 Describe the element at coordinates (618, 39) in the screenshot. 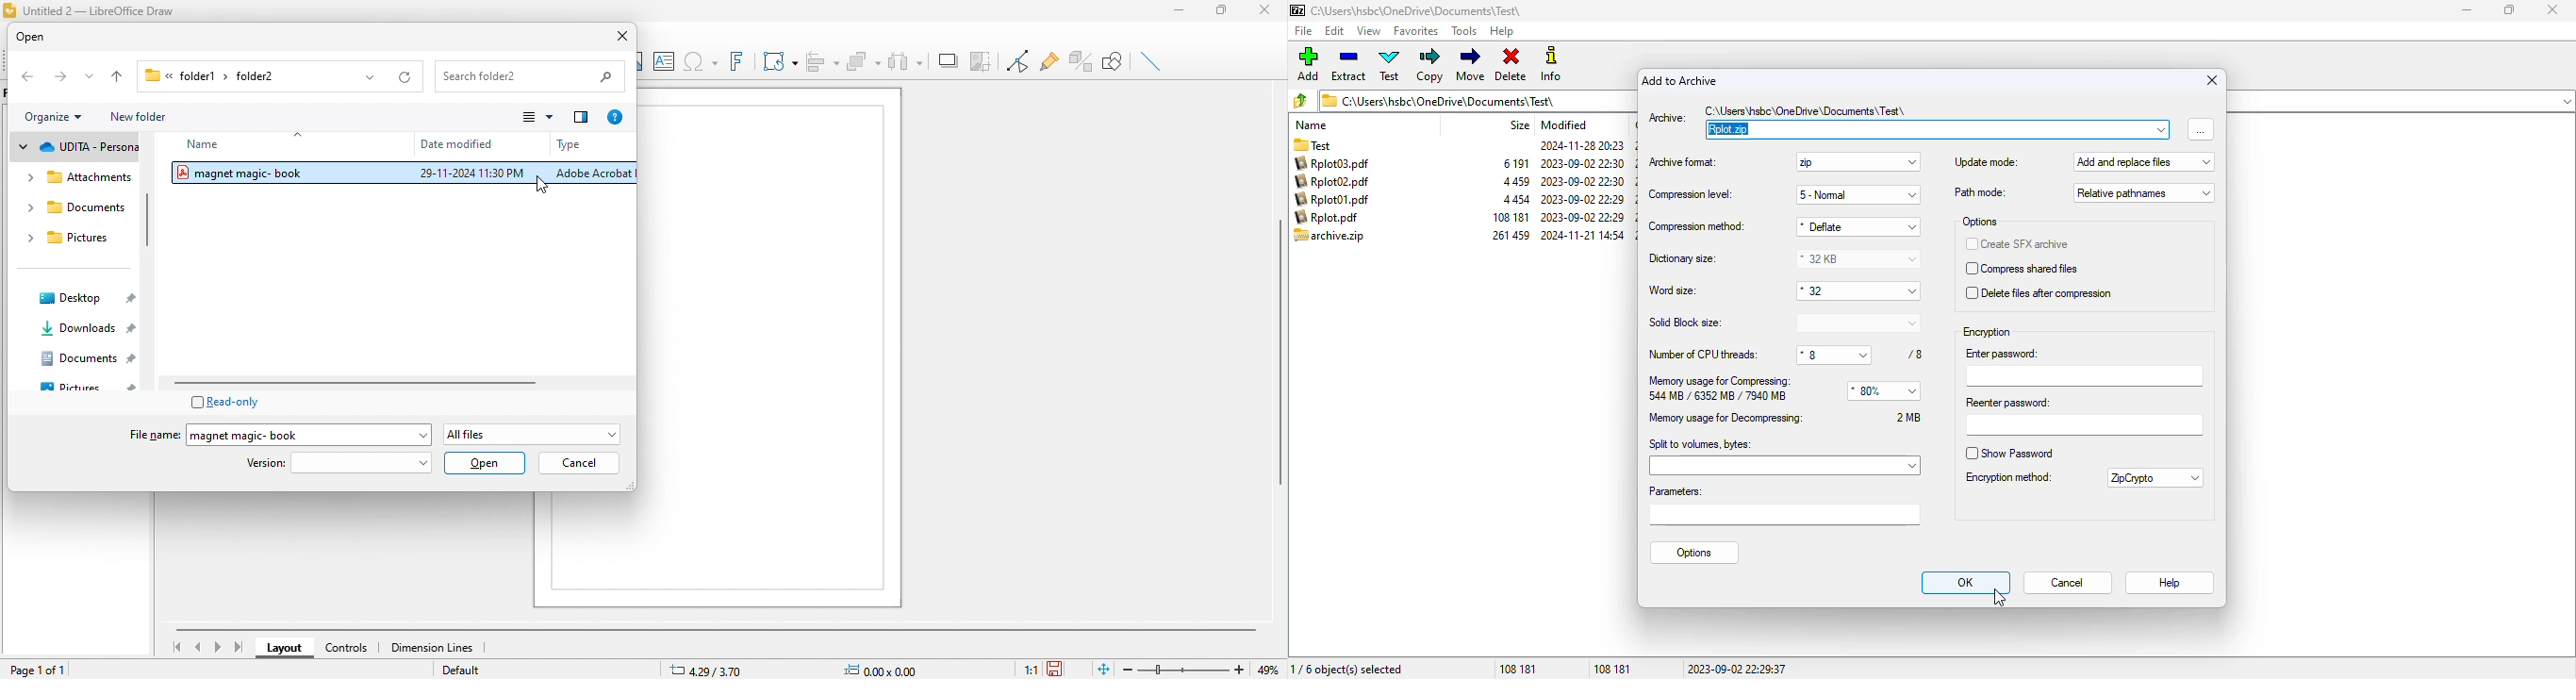

I see `close` at that location.